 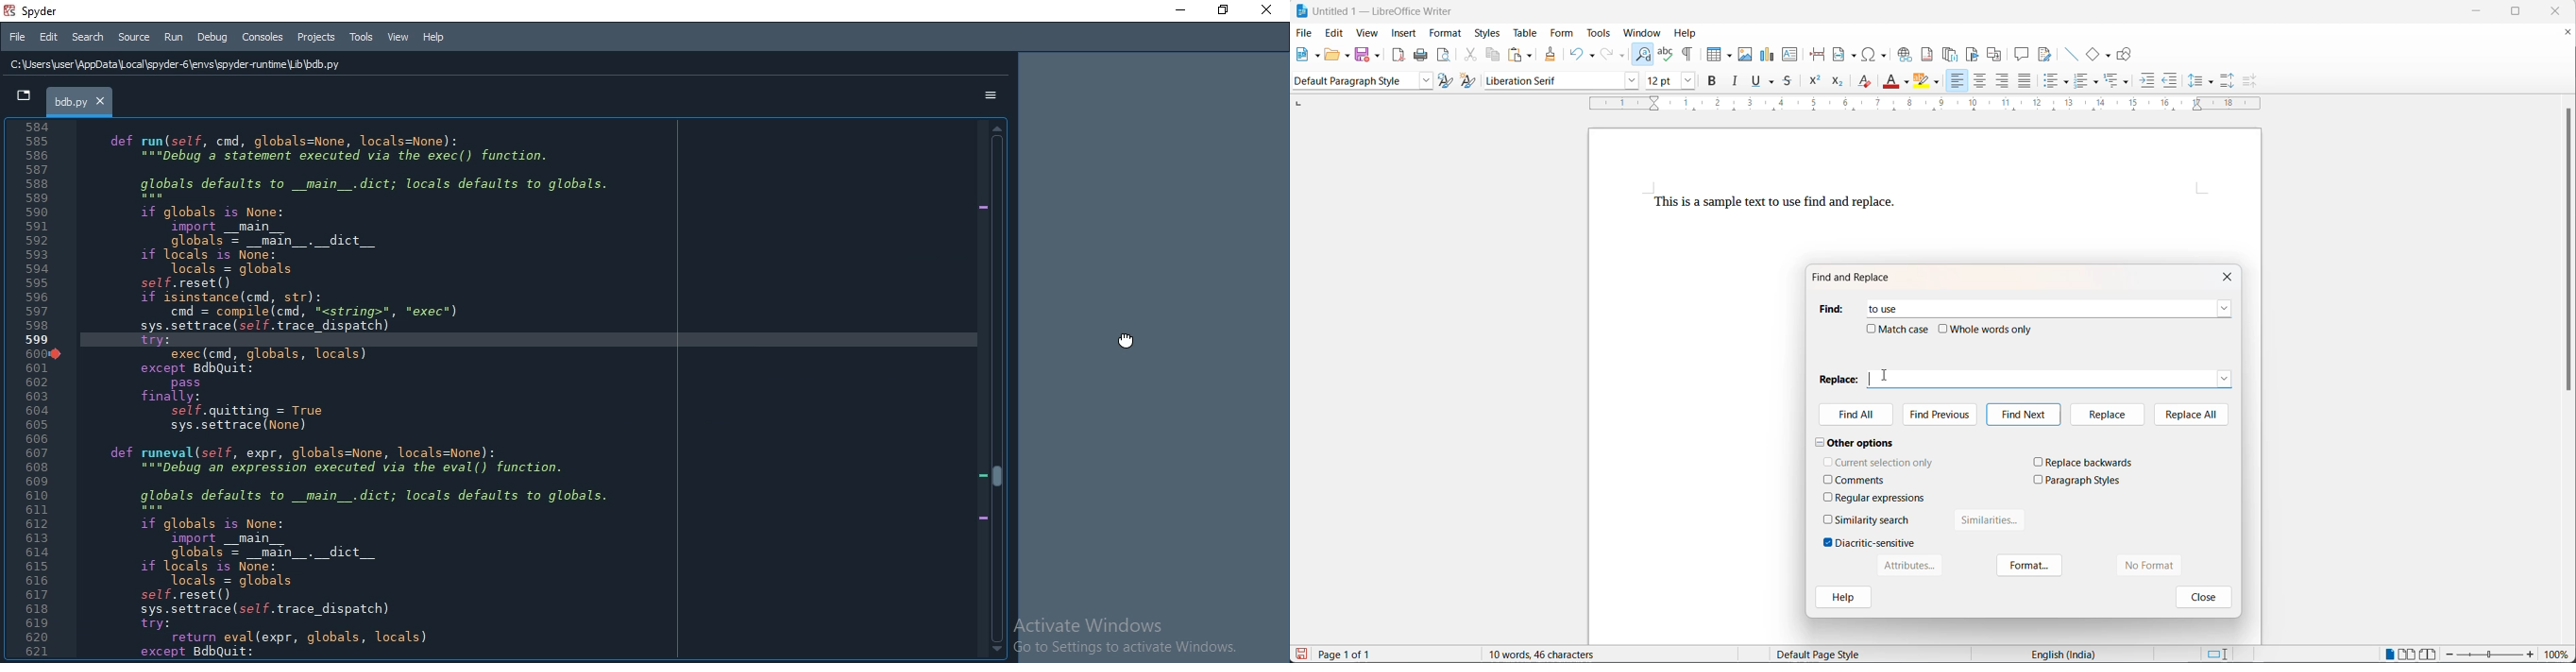 What do you see at coordinates (17, 35) in the screenshot?
I see `File ` at bounding box center [17, 35].